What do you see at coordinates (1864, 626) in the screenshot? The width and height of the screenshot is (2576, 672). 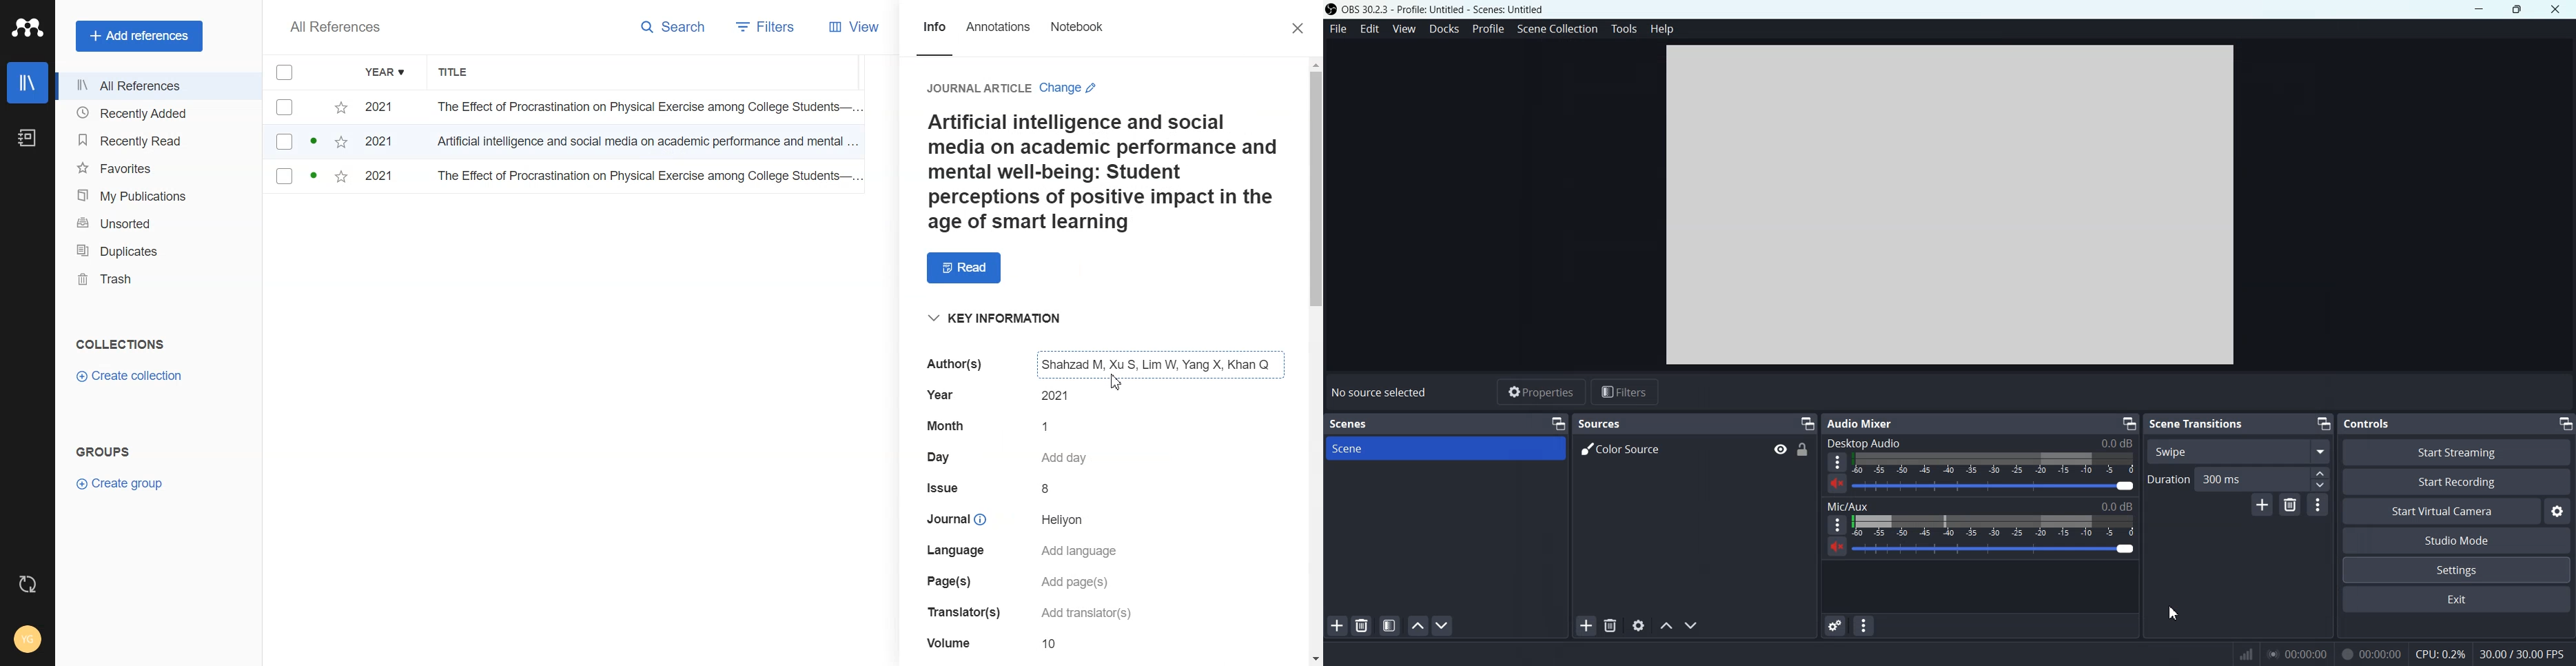 I see `Audio Mixer menu` at bounding box center [1864, 626].